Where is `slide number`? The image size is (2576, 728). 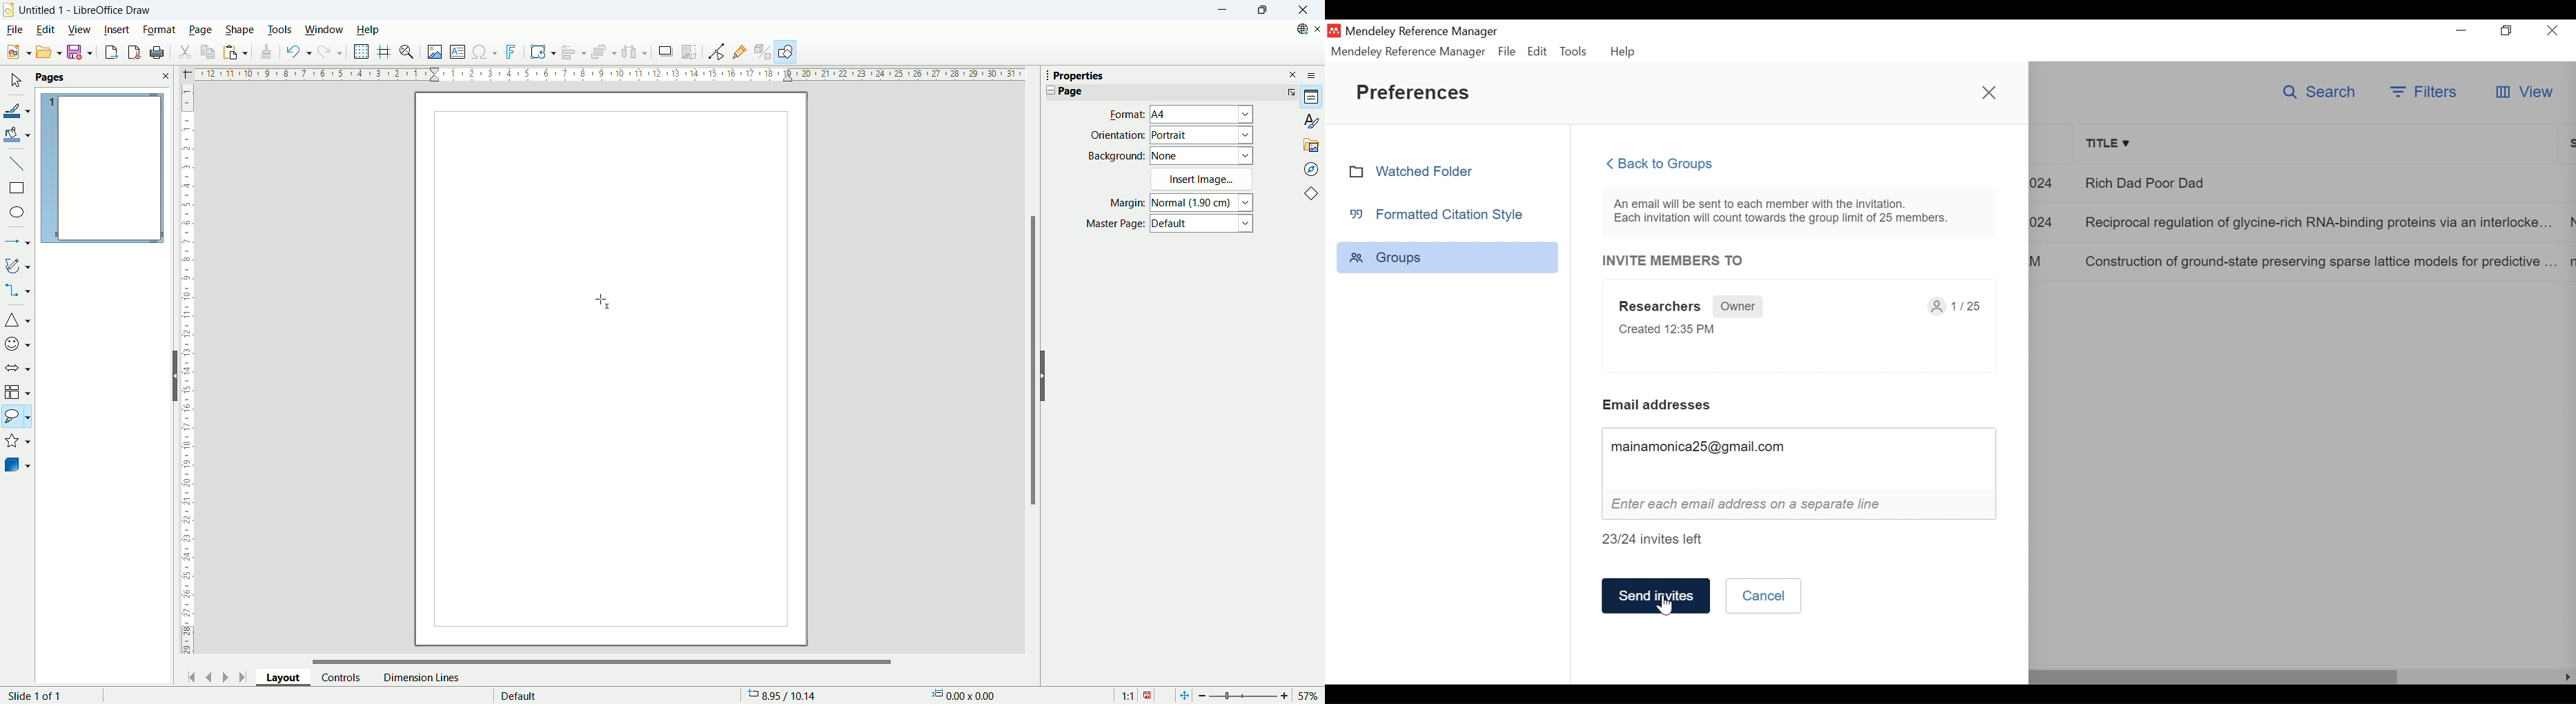 slide number is located at coordinates (38, 696).